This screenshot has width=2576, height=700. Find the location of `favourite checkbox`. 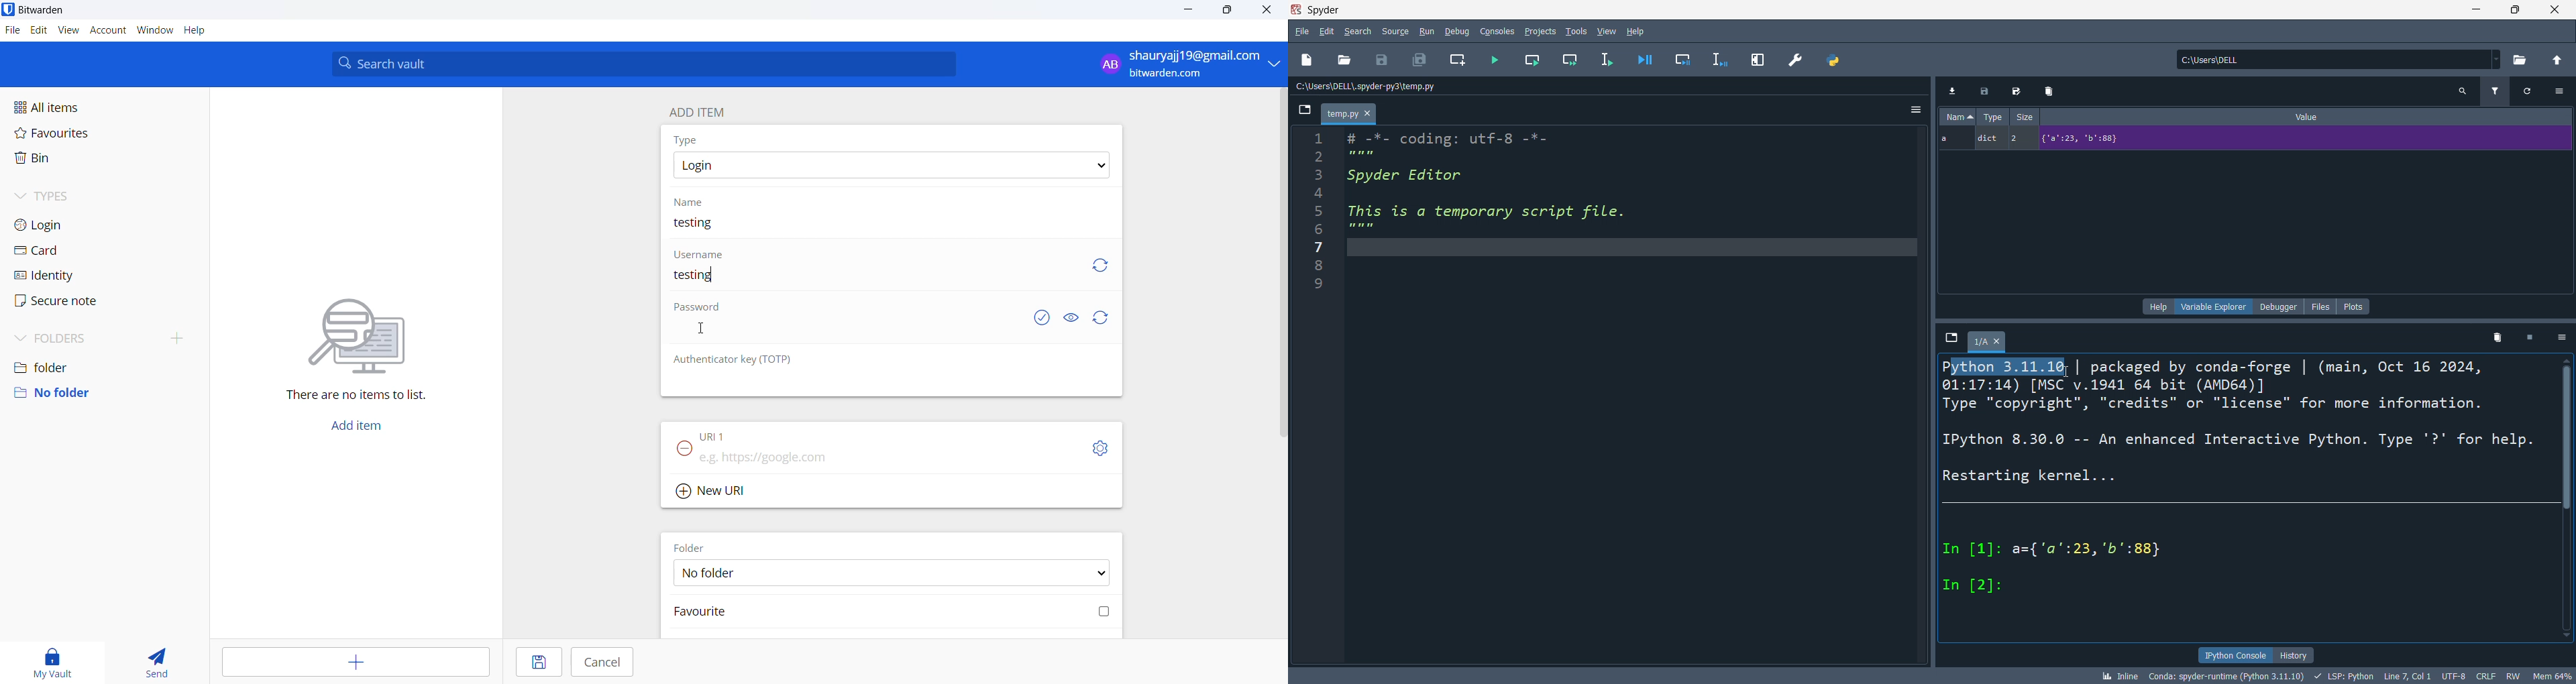

favourite checkbox is located at coordinates (894, 612).